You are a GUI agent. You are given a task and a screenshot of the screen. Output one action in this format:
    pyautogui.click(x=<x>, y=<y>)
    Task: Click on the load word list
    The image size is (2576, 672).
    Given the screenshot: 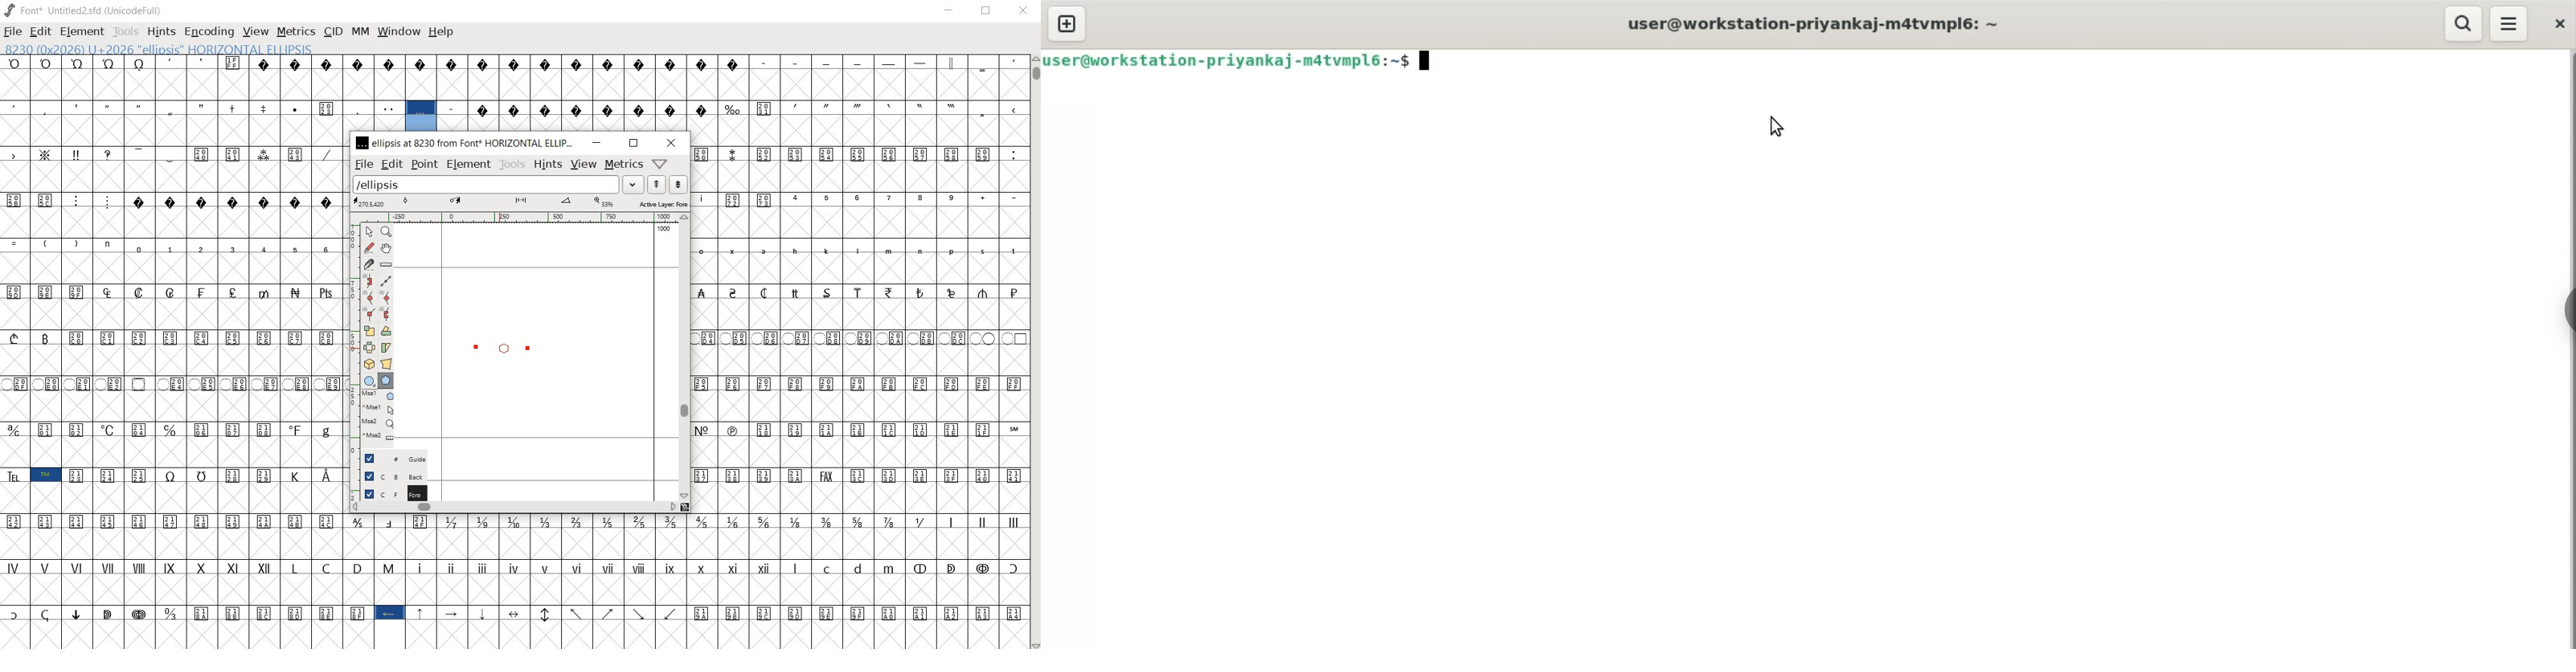 What is the action you would take?
    pyautogui.click(x=498, y=184)
    